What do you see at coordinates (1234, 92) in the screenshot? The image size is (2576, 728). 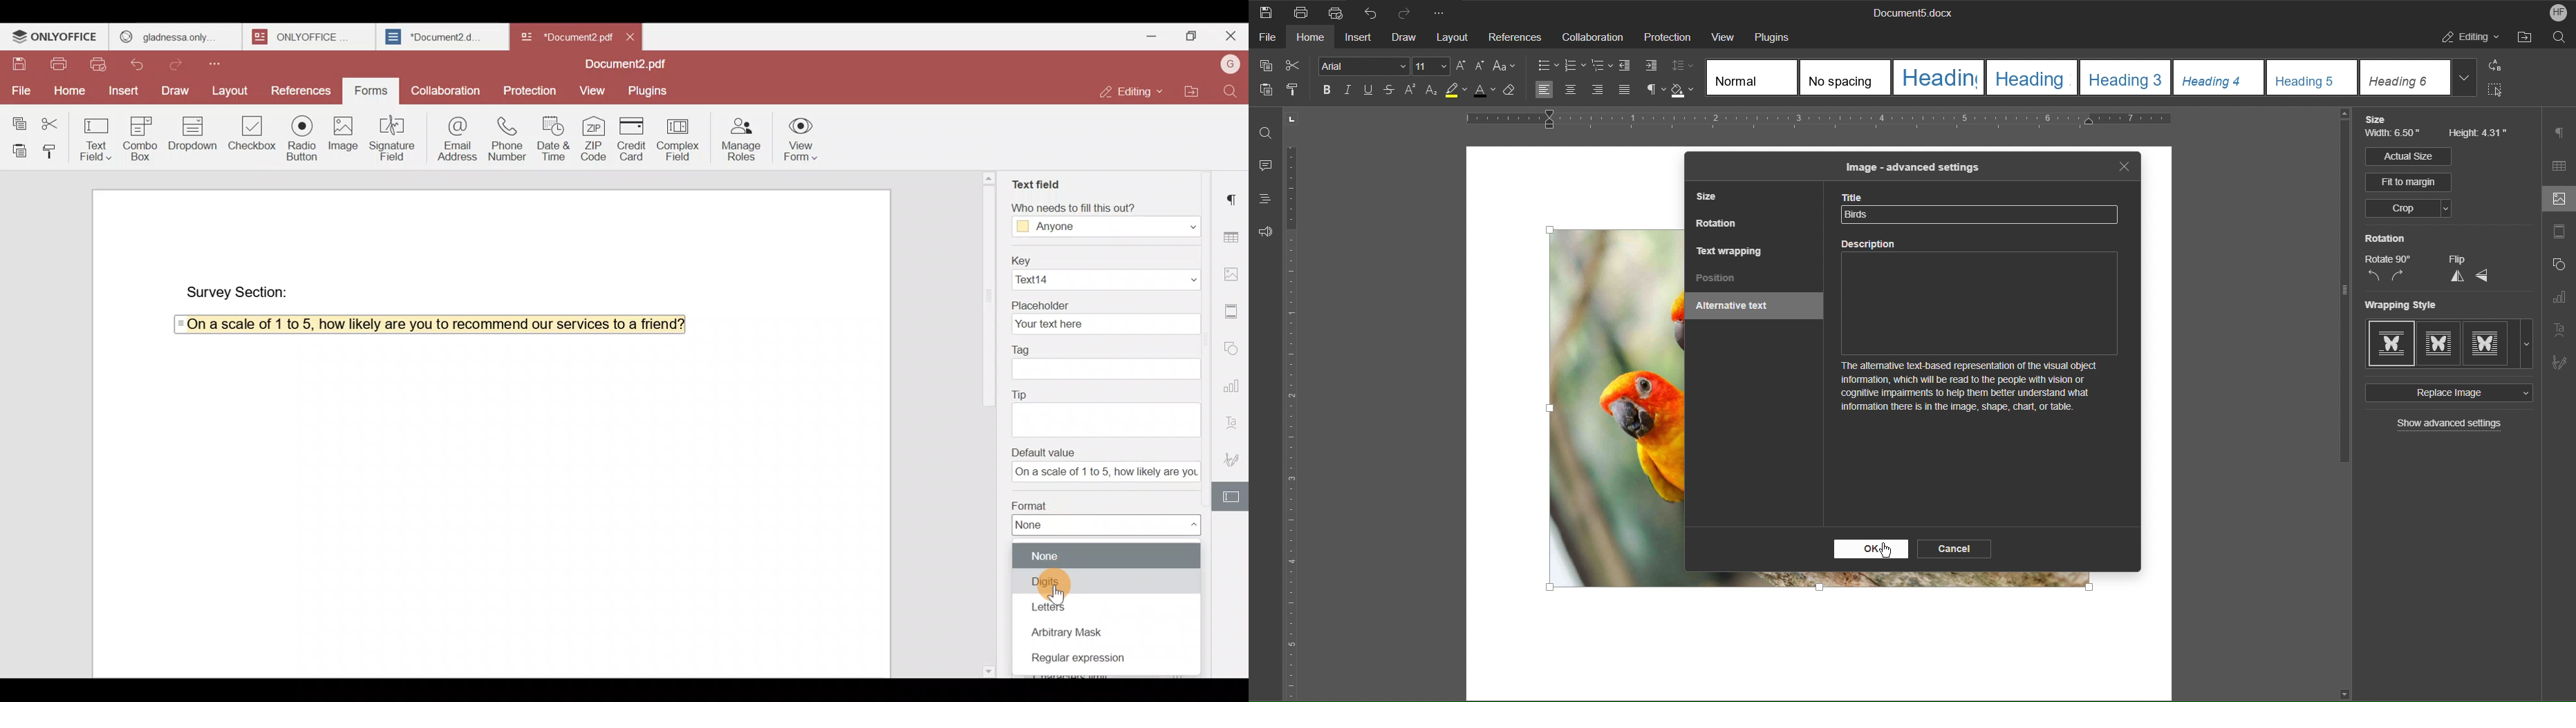 I see `Find` at bounding box center [1234, 92].